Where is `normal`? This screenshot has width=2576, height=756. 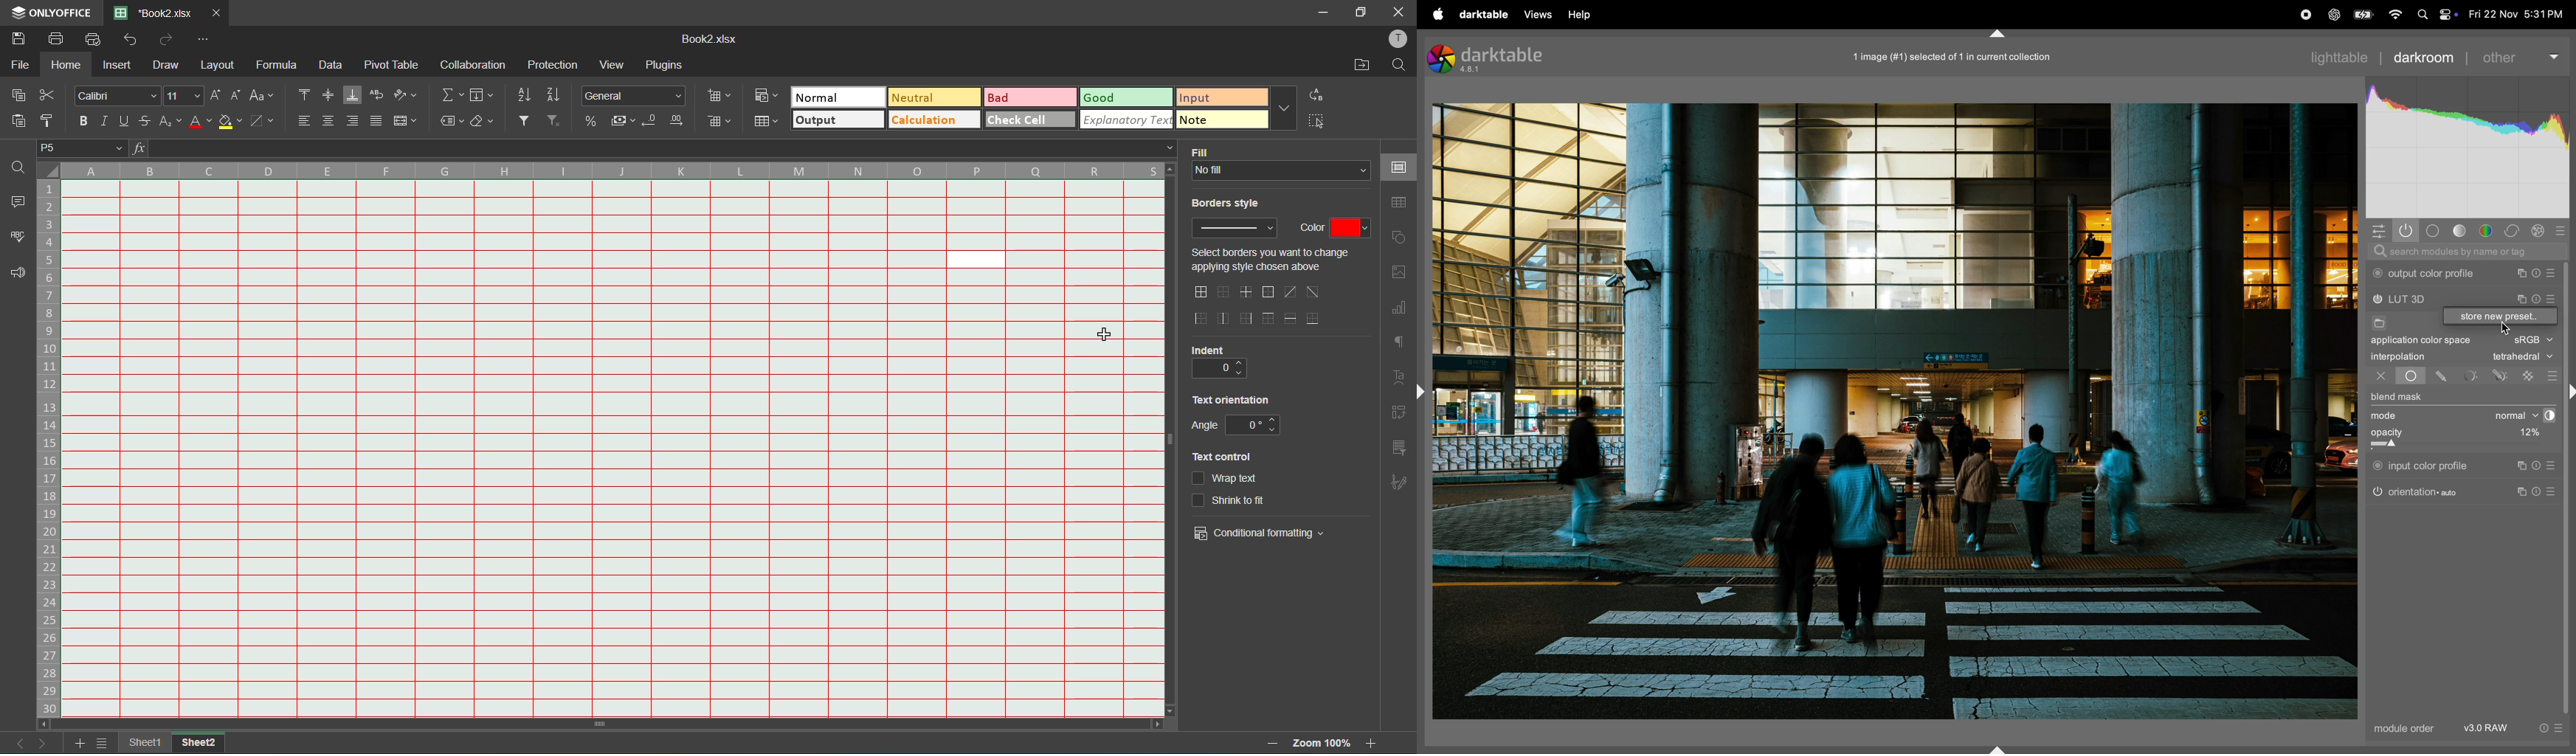 normal is located at coordinates (837, 96).